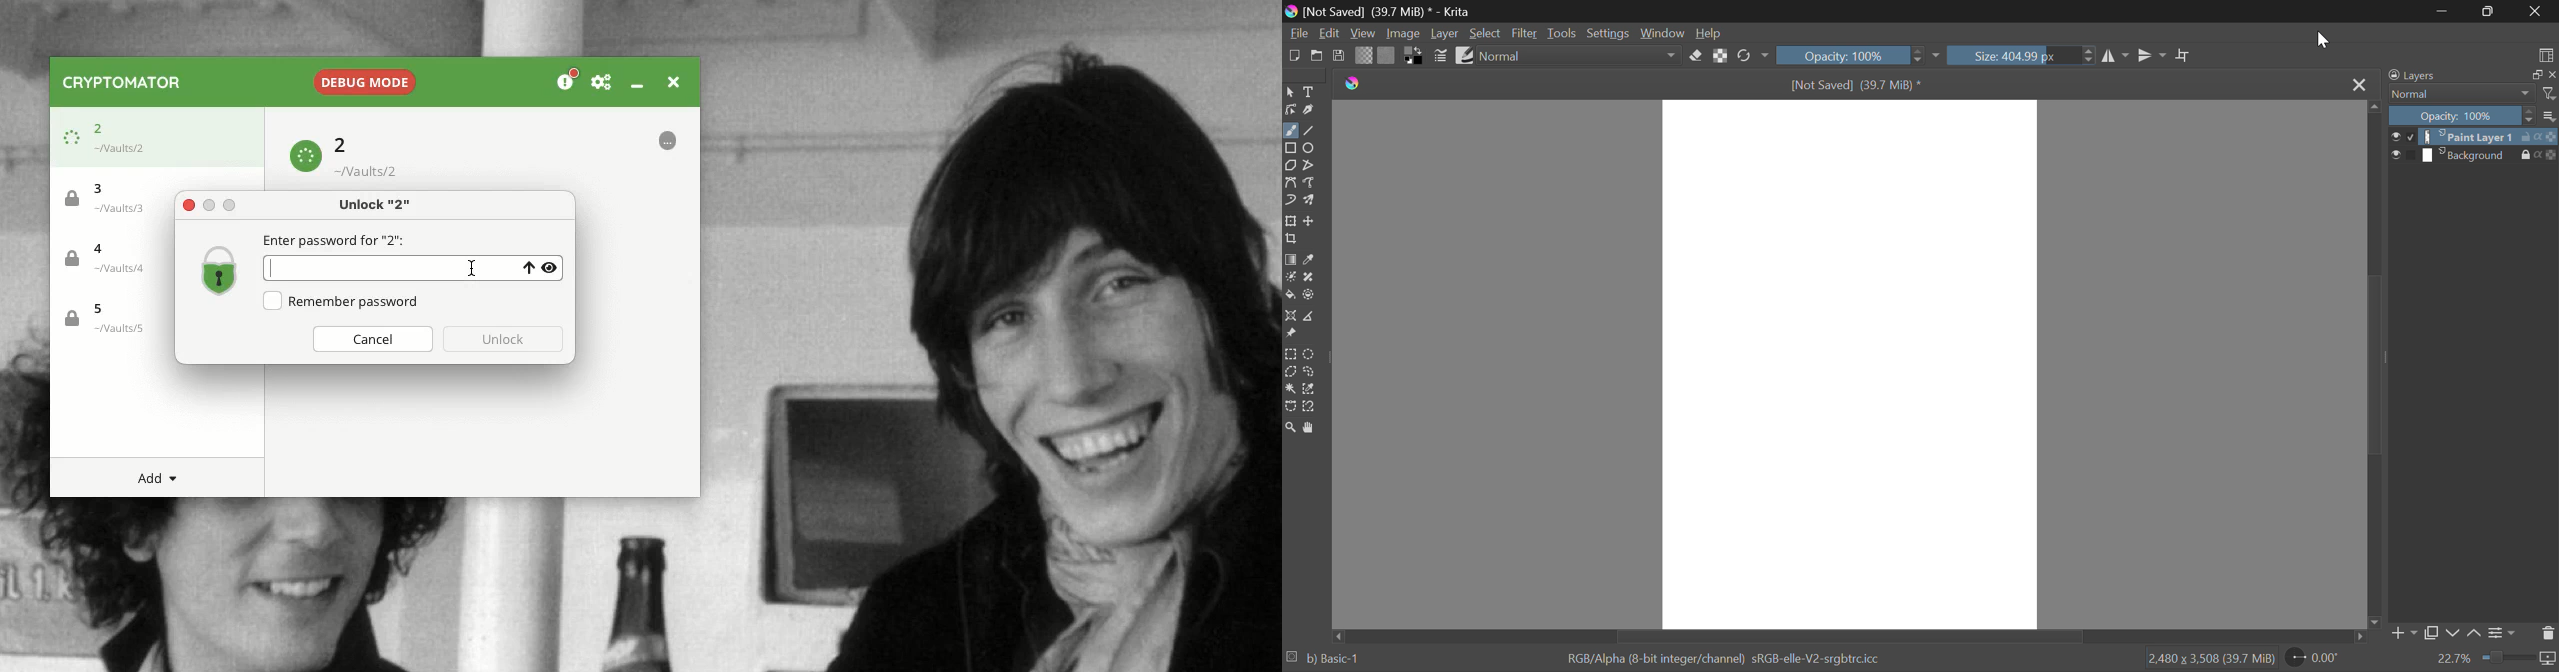 This screenshot has width=2576, height=672. I want to click on Continuous Selection, so click(1290, 389).